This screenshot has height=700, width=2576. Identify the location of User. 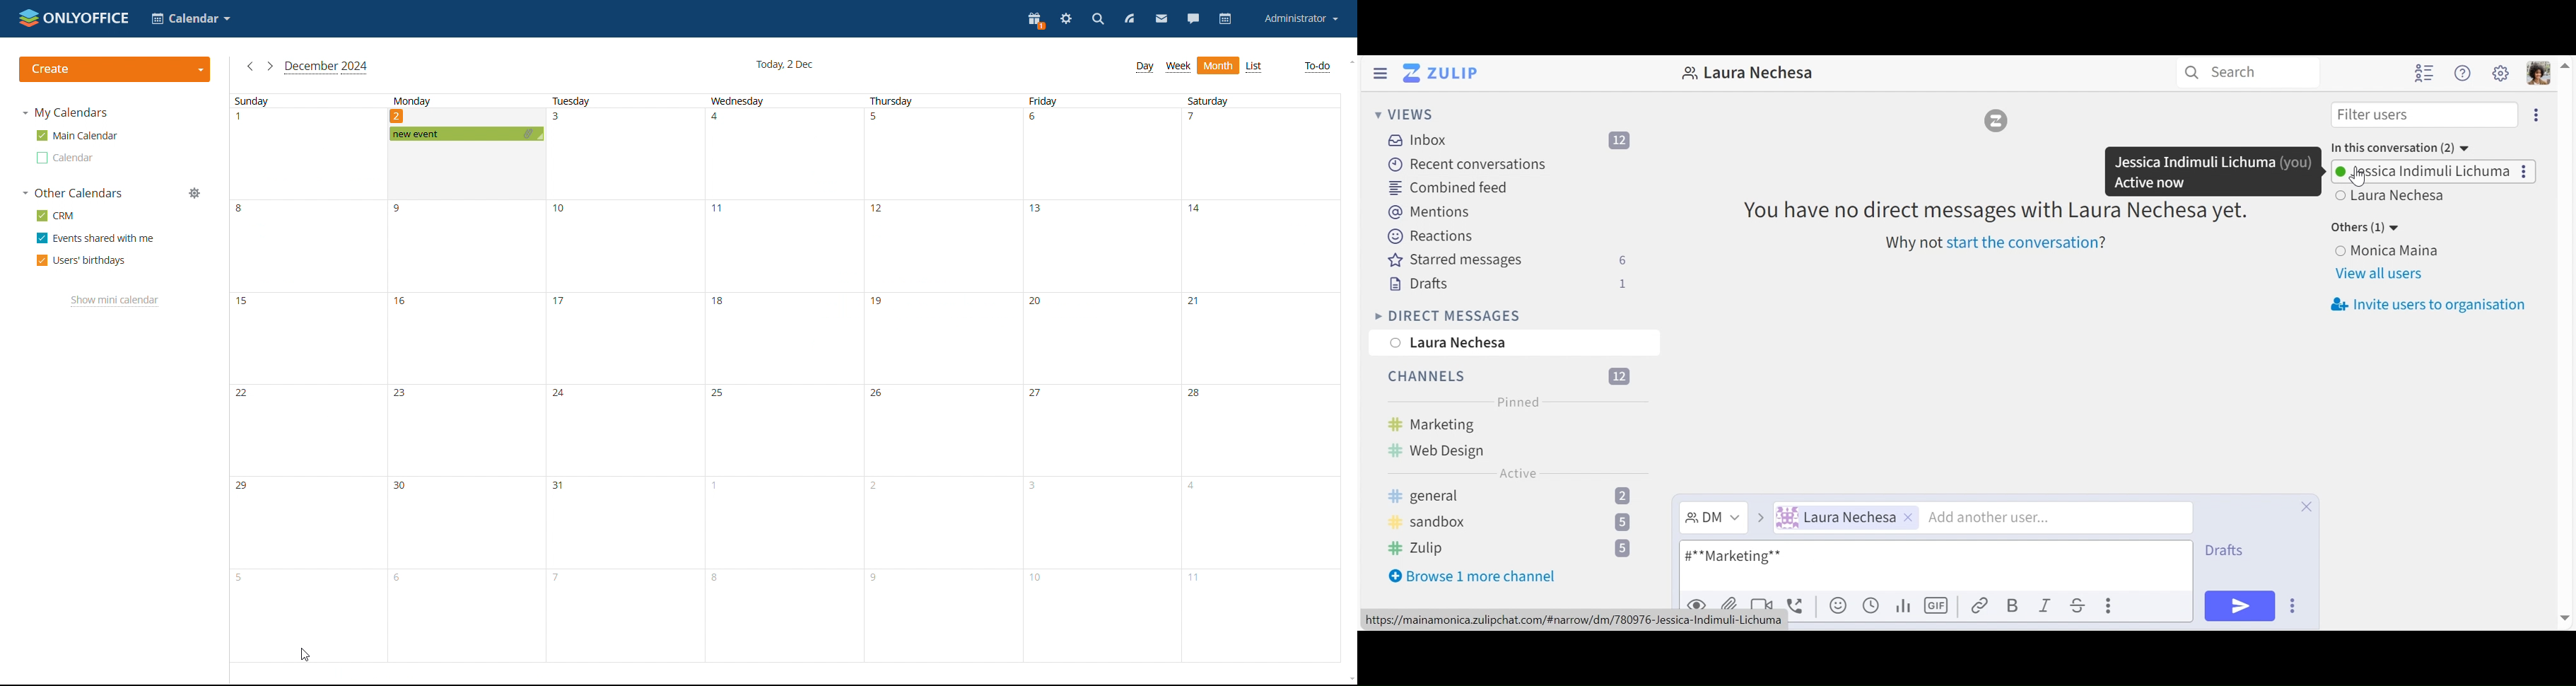
(2437, 251).